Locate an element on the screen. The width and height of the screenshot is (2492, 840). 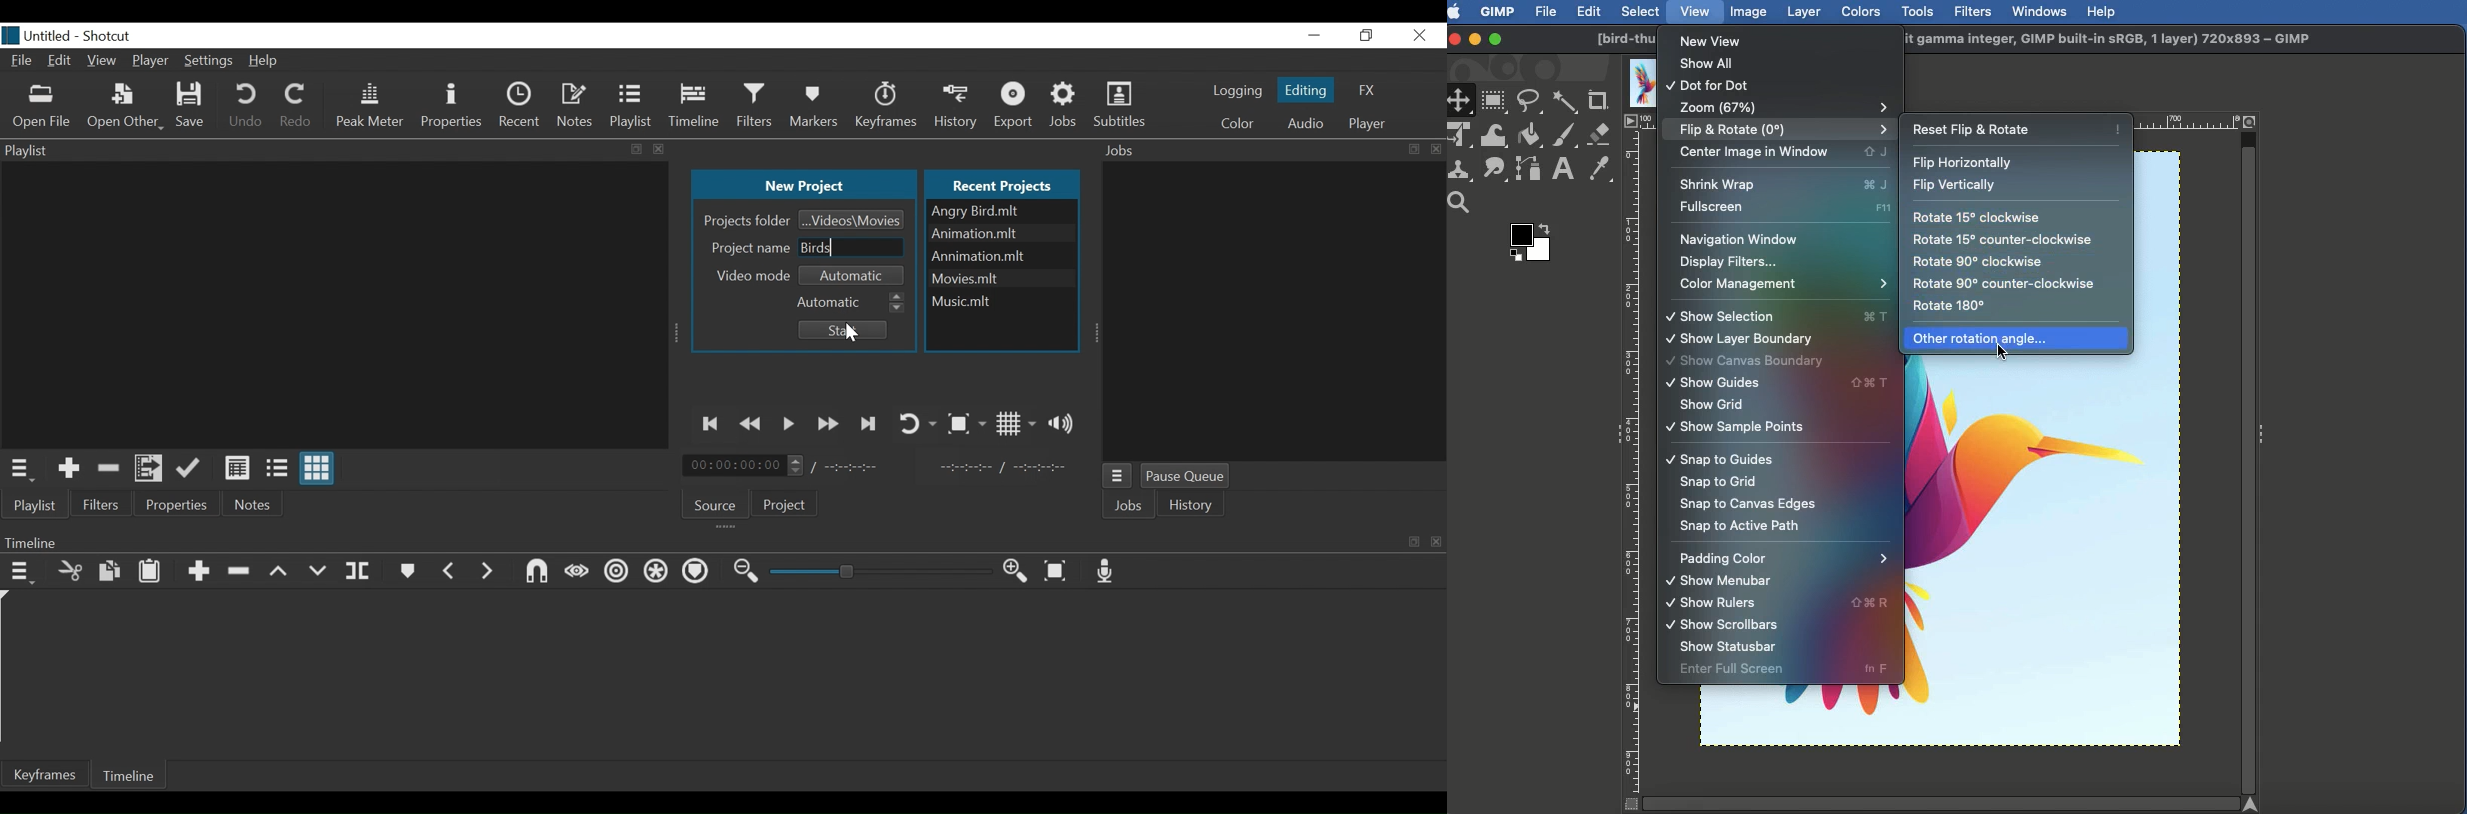
Jobs Panel is located at coordinates (1272, 150).